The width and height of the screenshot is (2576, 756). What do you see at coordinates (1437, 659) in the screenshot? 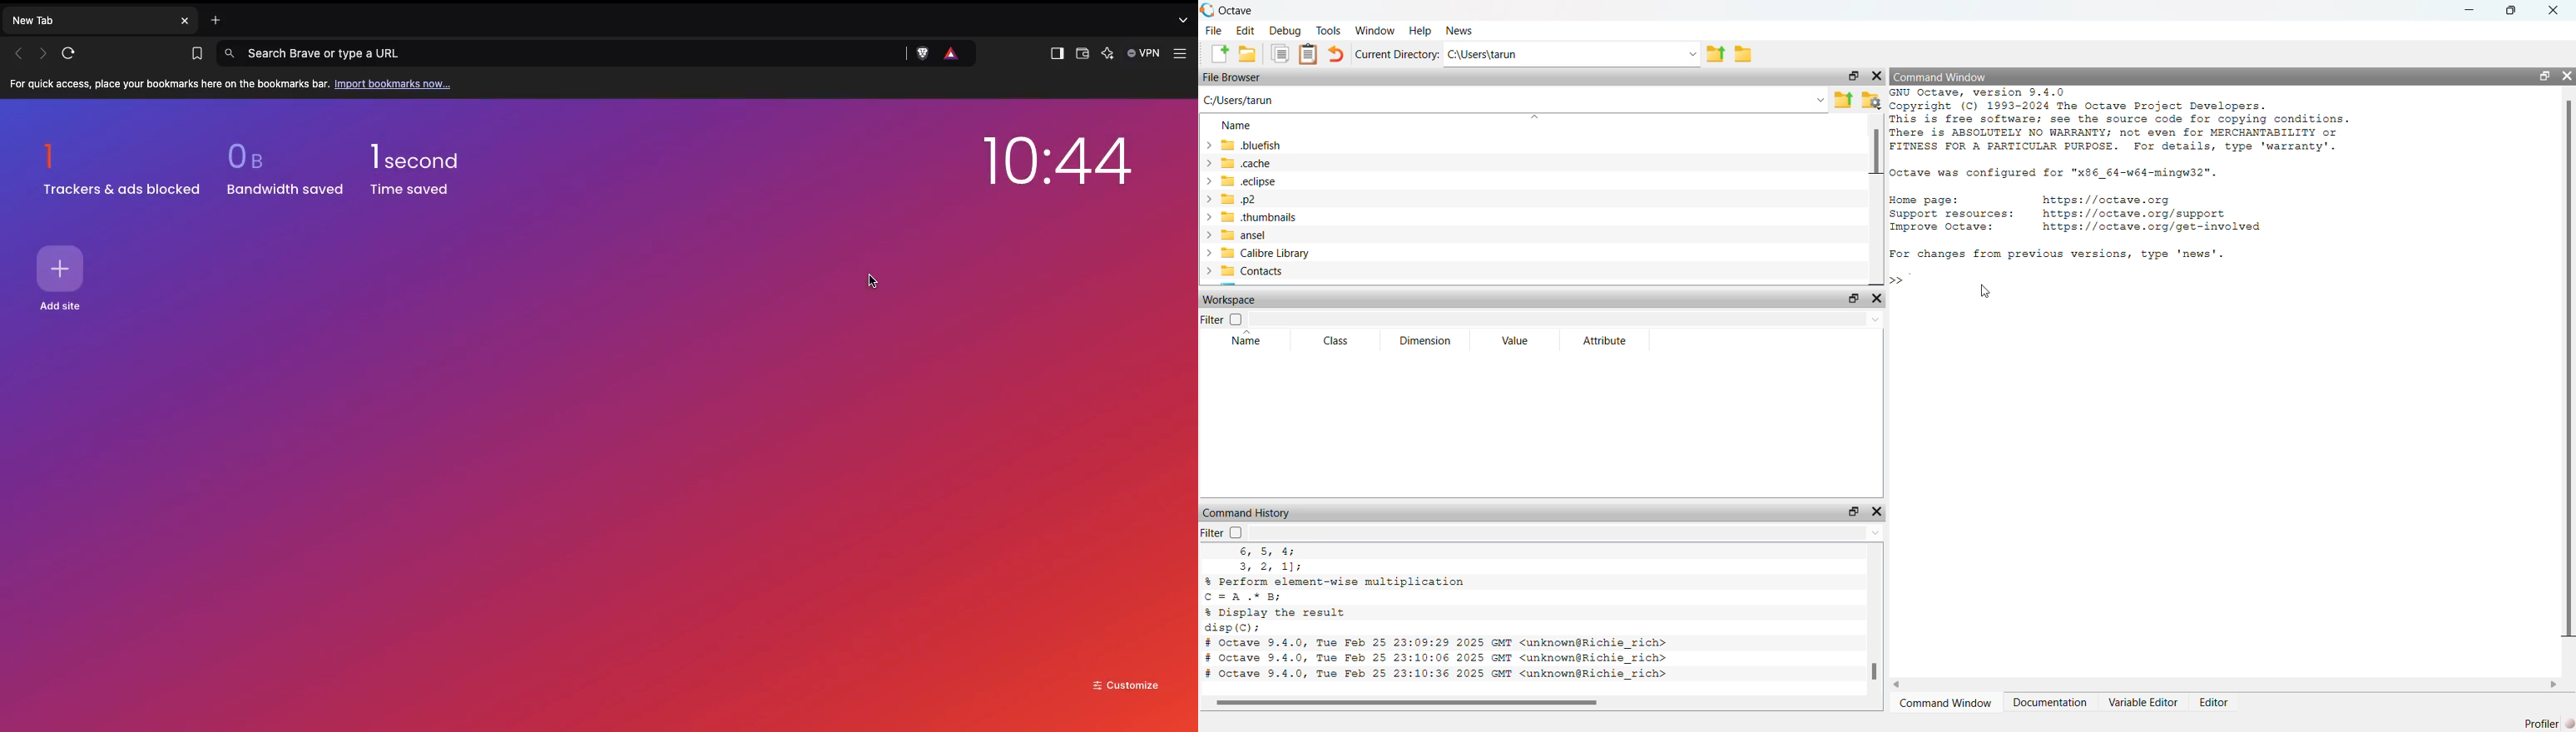
I see `# Octave 9.4.0, Tue Feb 25 23:10:06 2025 GMT <unknown@Richie_rich>` at bounding box center [1437, 659].